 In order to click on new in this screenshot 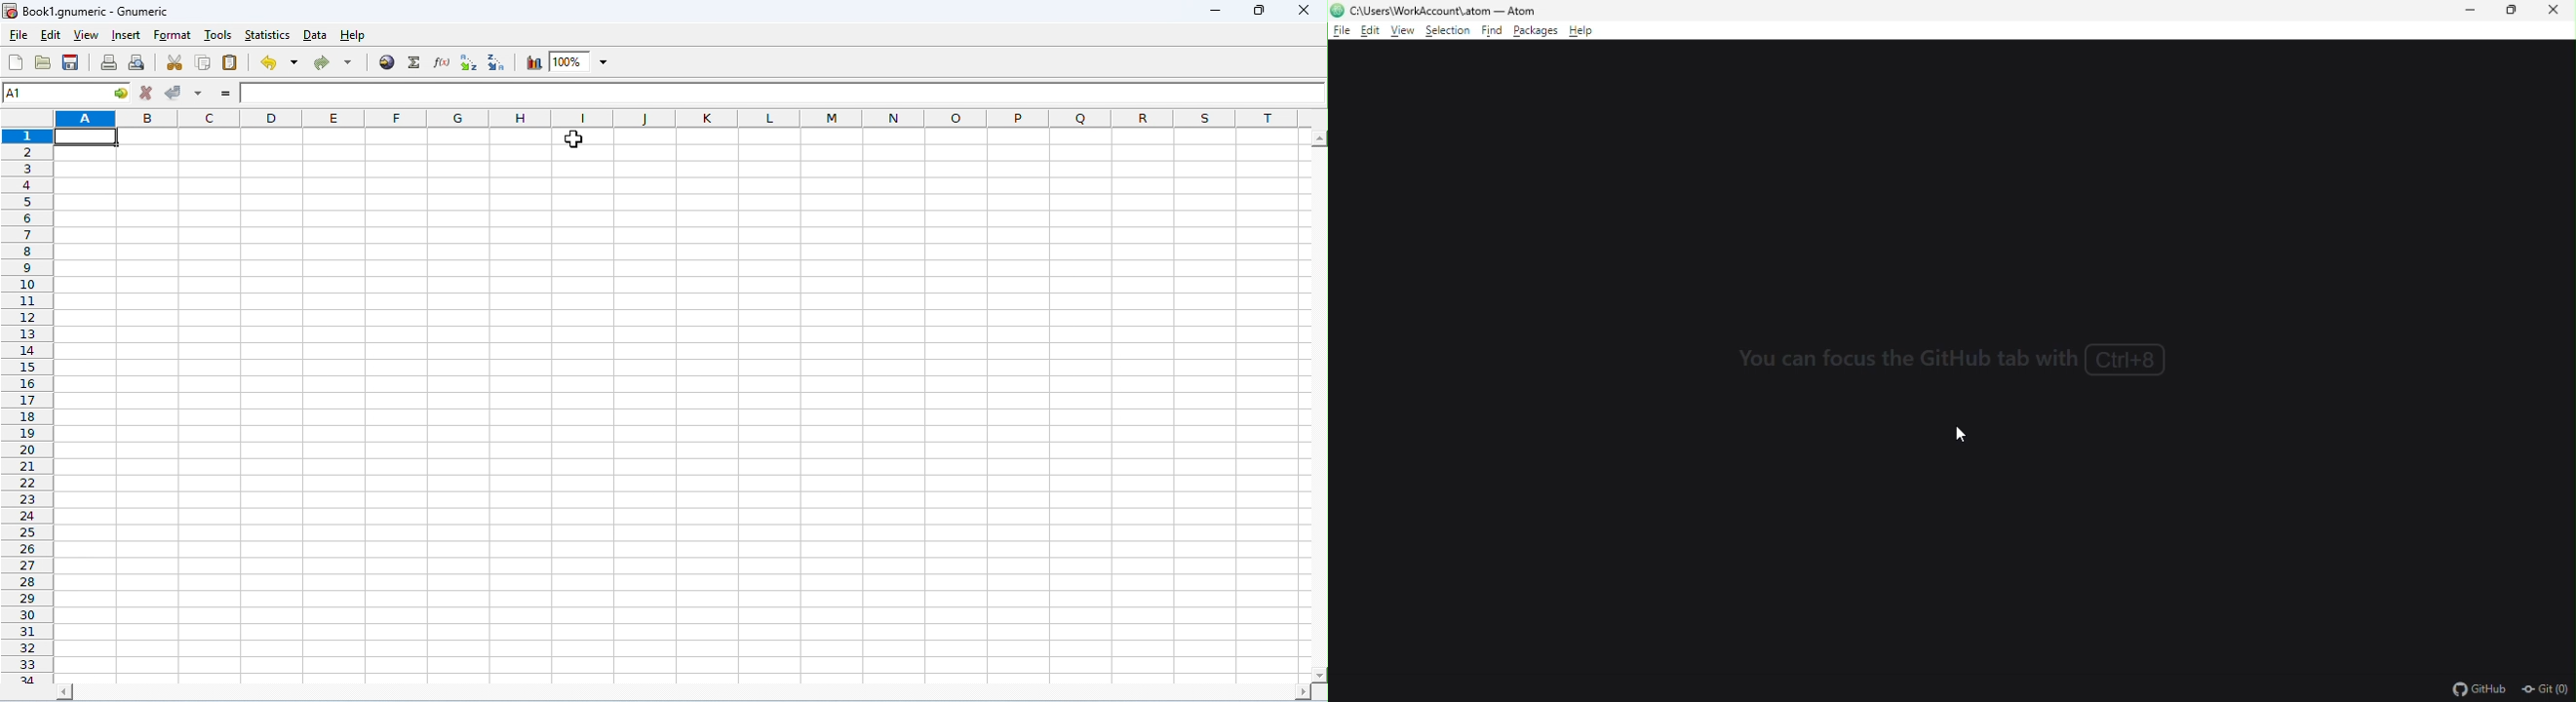, I will do `click(17, 62)`.